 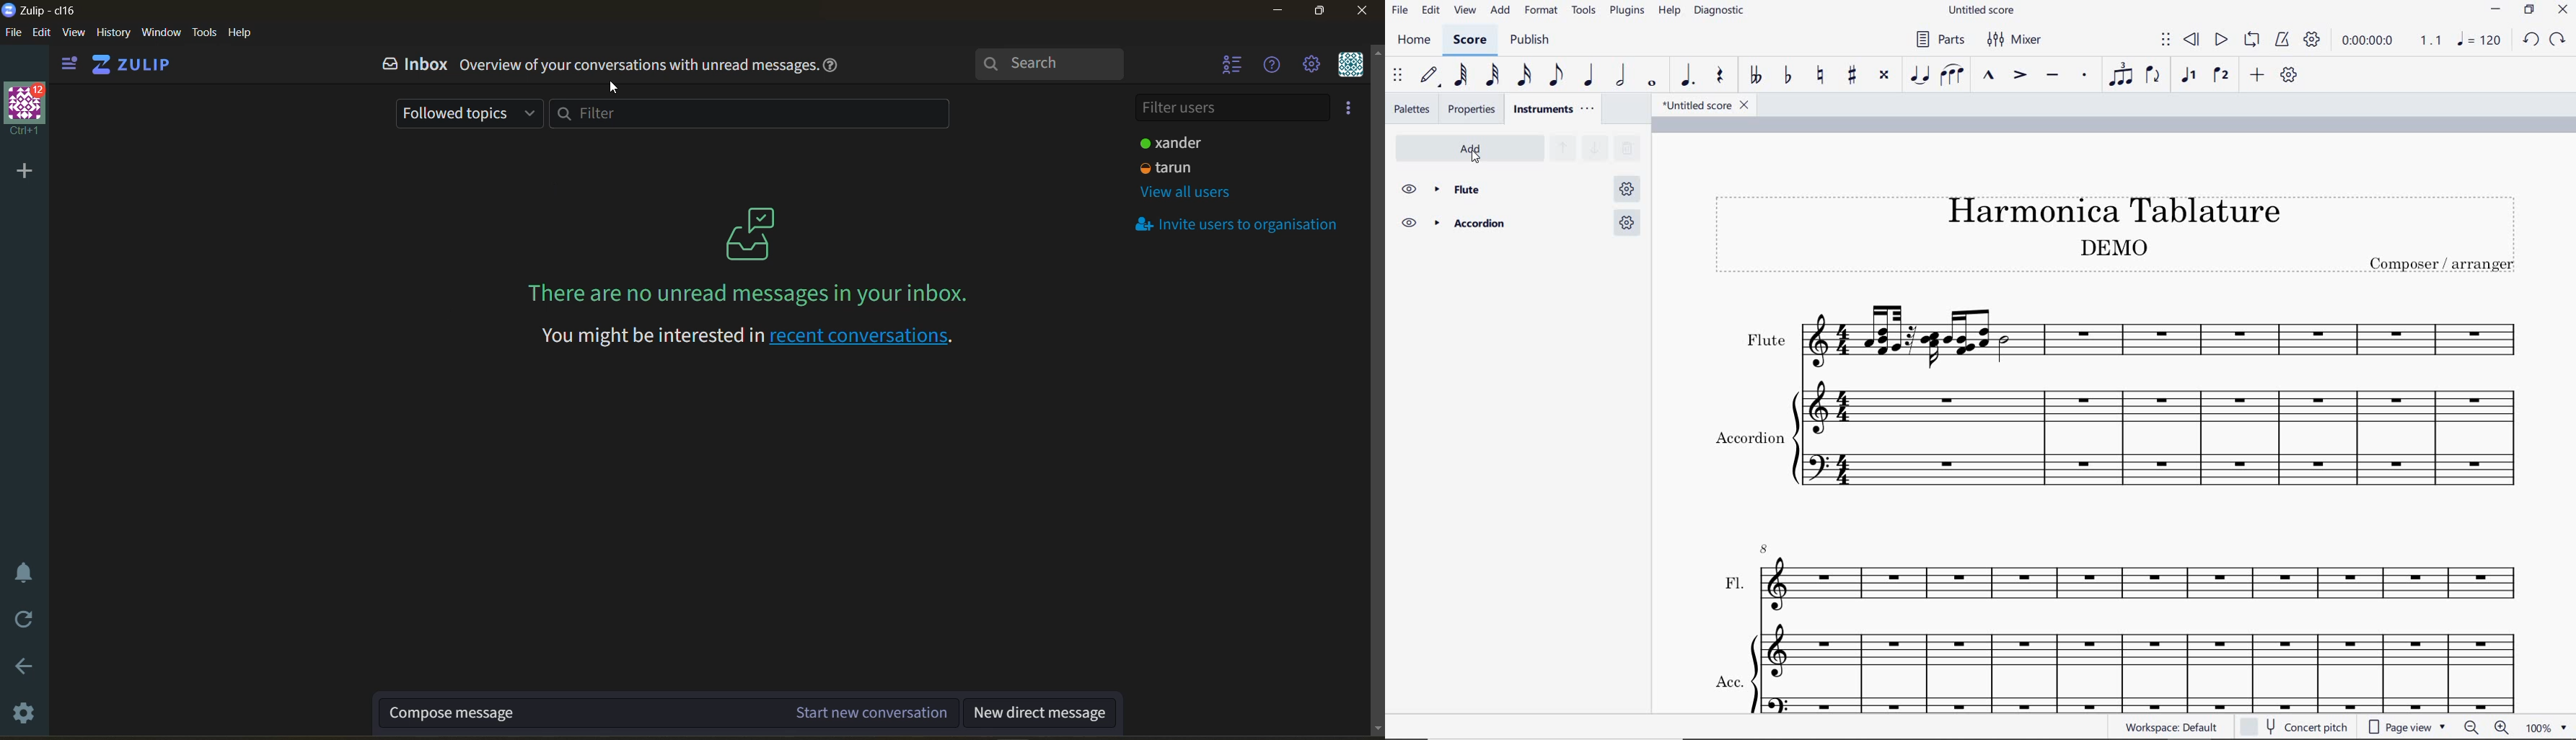 What do you see at coordinates (2127, 338) in the screenshot?
I see `Instrument: Flute` at bounding box center [2127, 338].